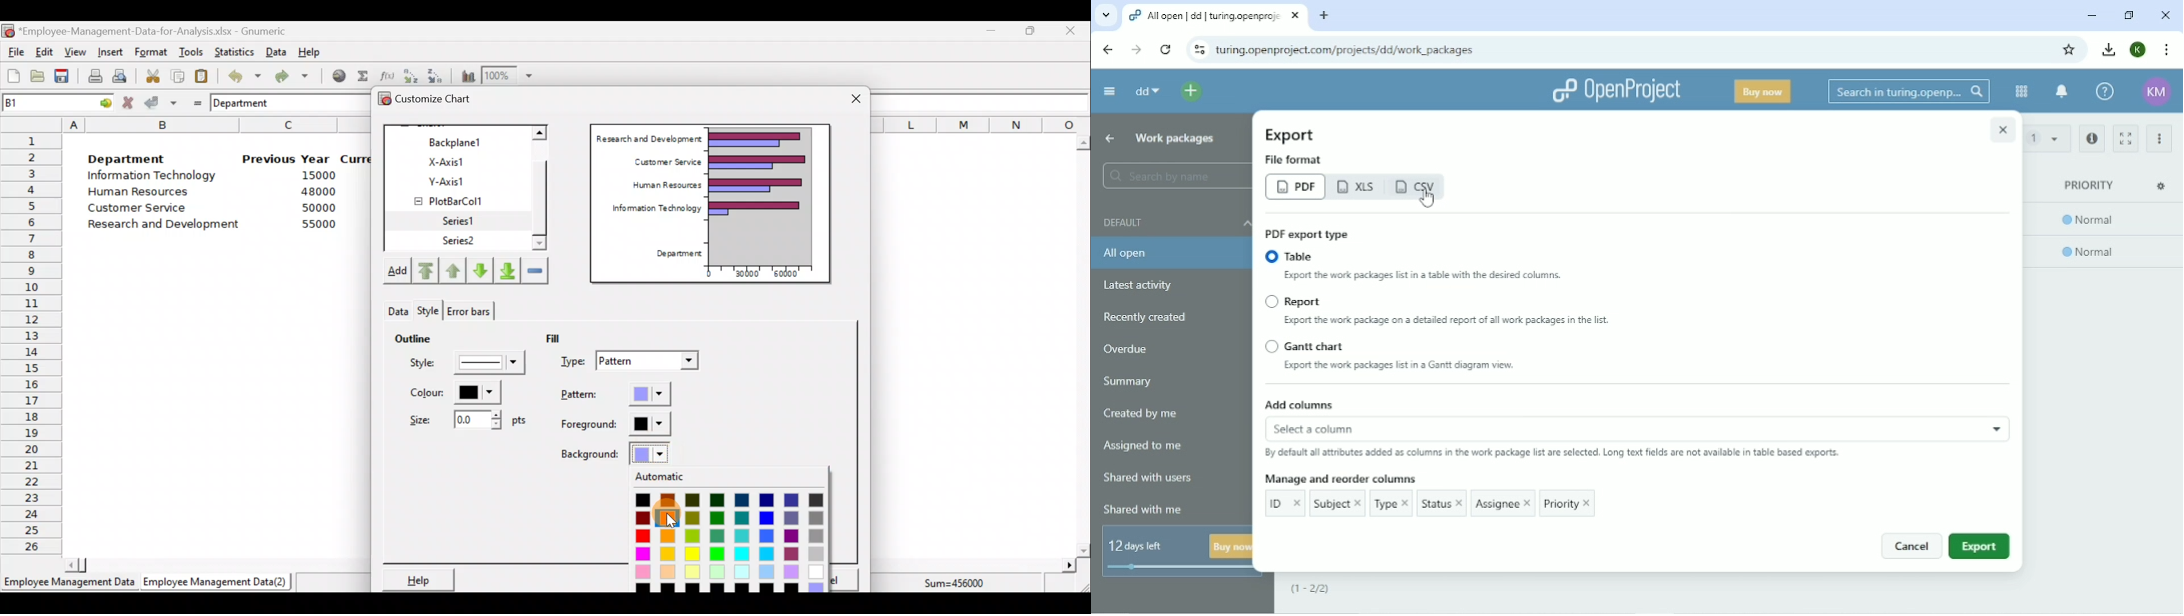  What do you see at coordinates (151, 53) in the screenshot?
I see `Format` at bounding box center [151, 53].